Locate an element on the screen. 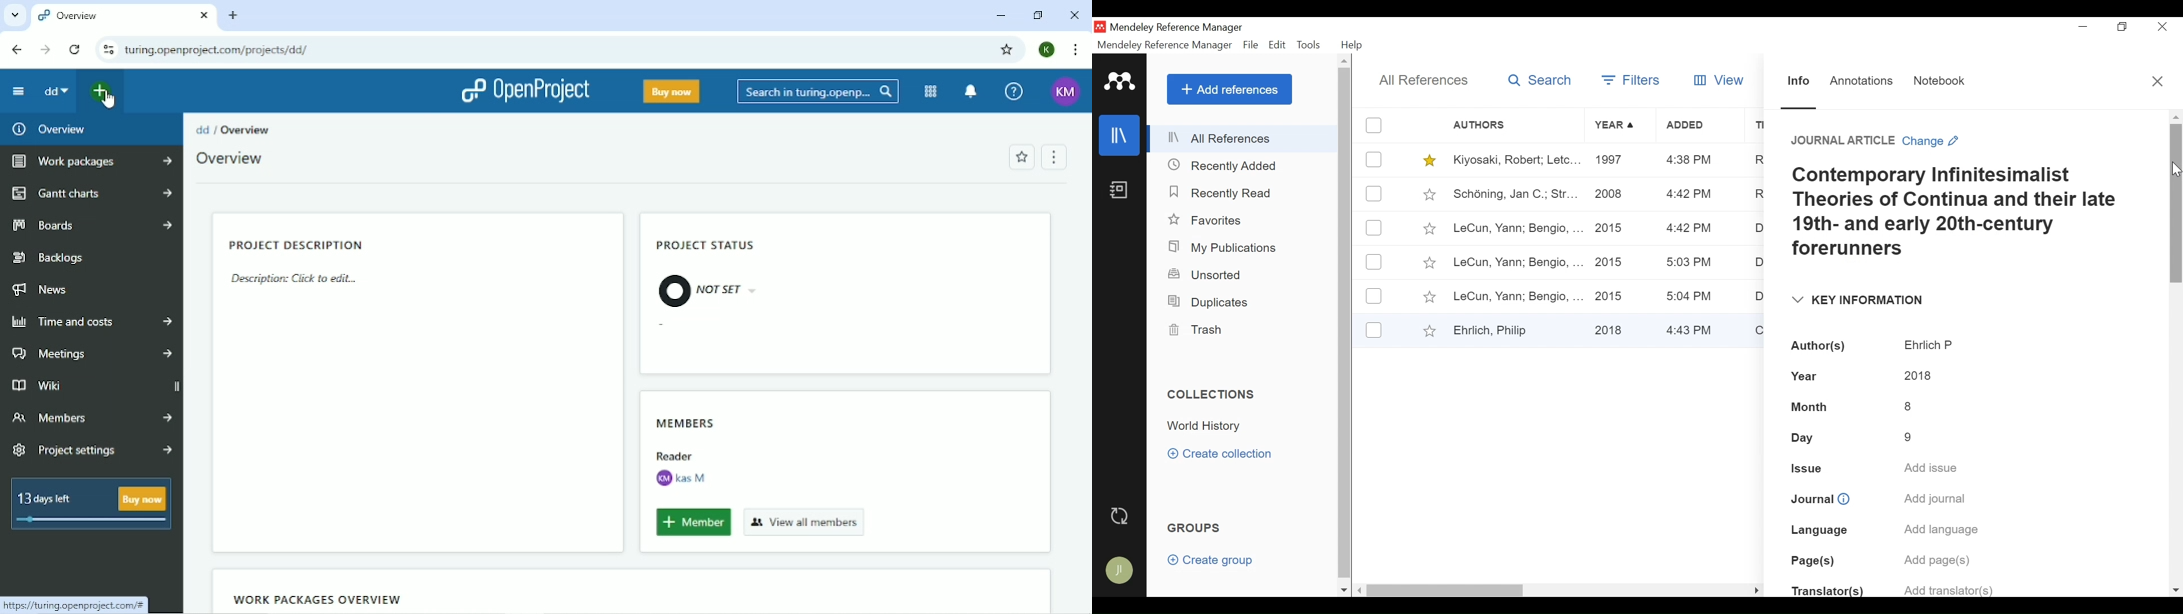 The width and height of the screenshot is (2184, 616). Duplicates is located at coordinates (1206, 302).